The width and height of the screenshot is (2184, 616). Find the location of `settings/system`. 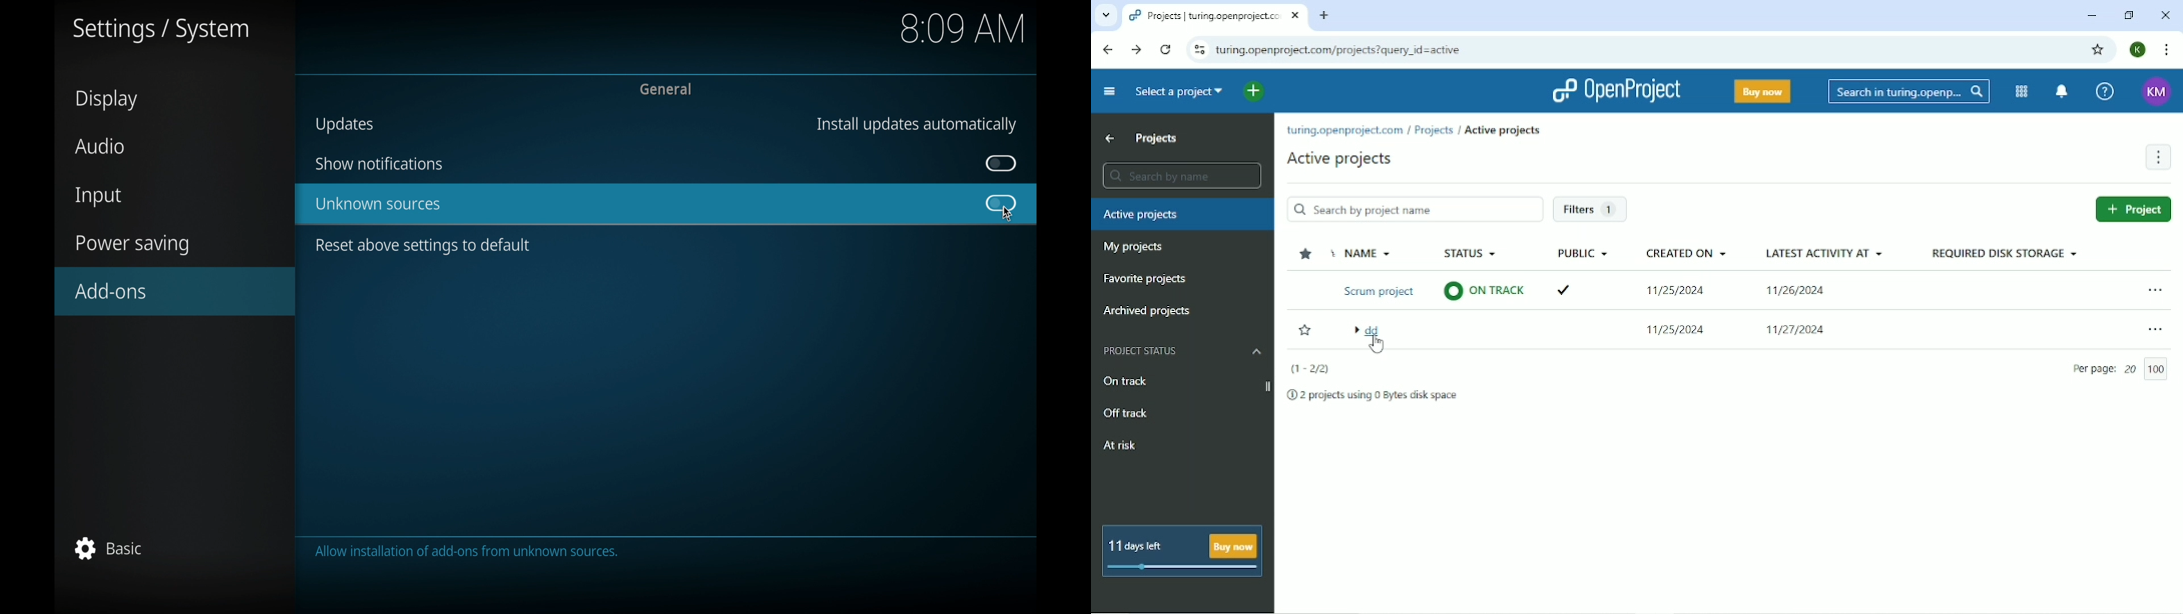

settings/system is located at coordinates (161, 31).